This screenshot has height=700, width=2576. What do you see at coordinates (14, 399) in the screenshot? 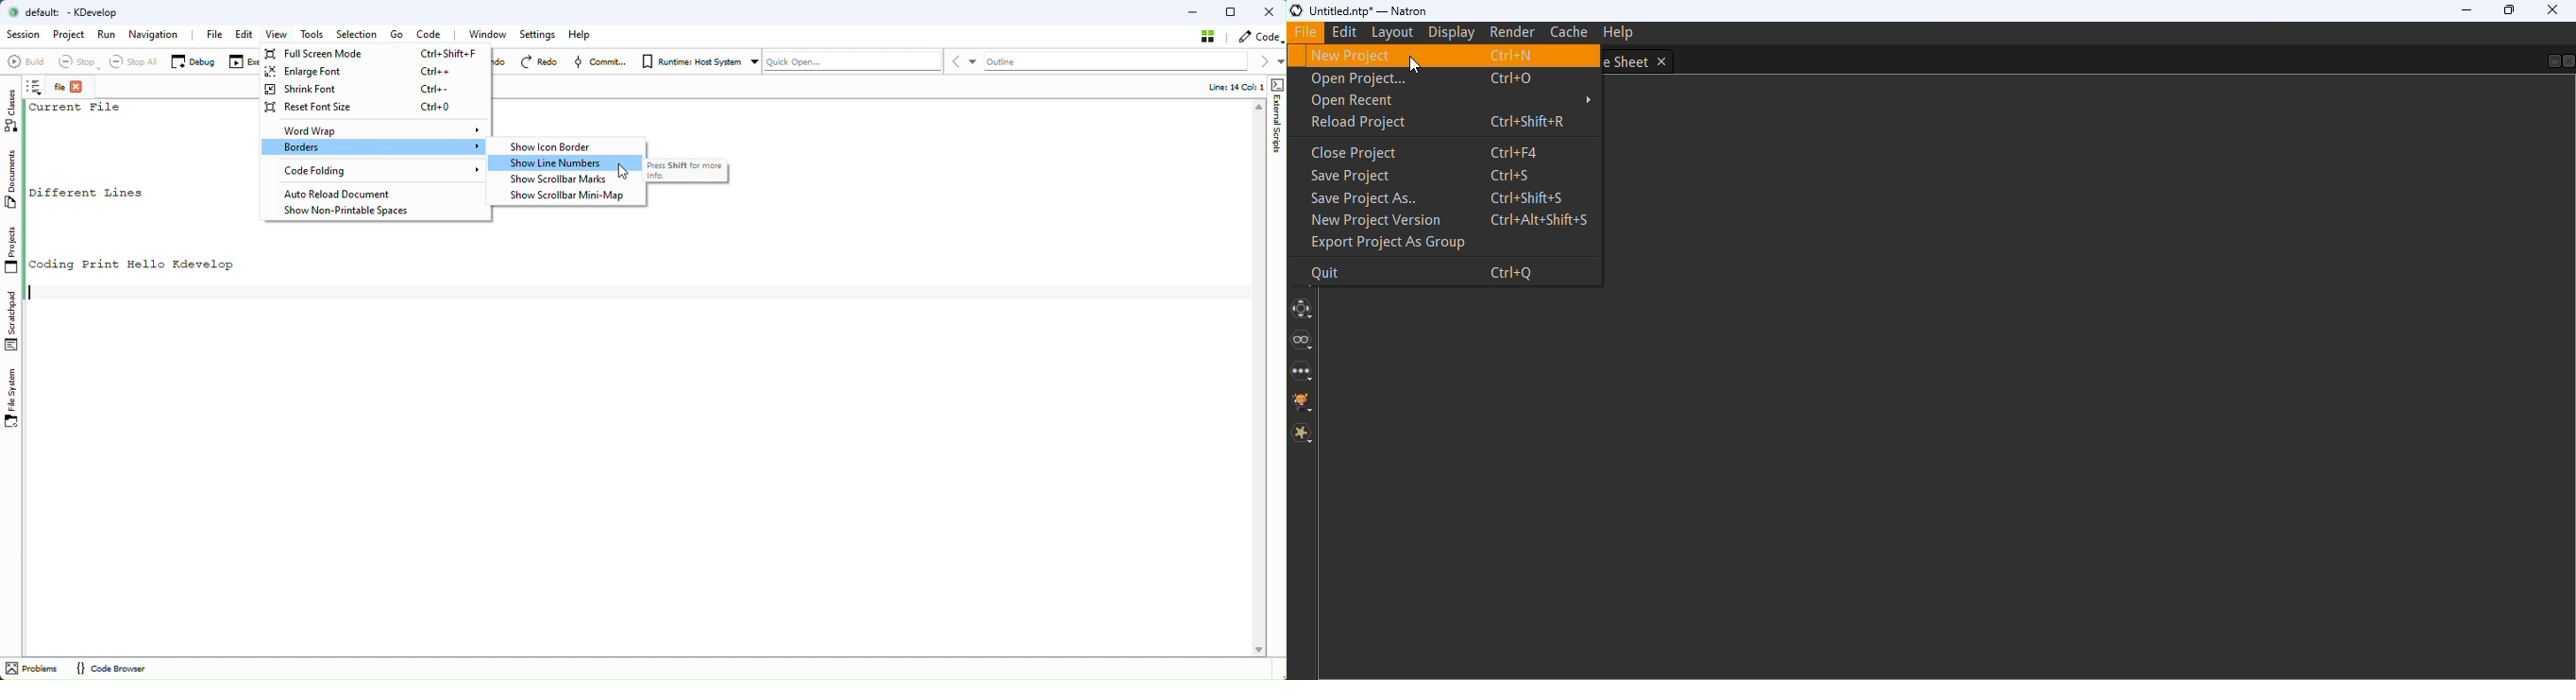
I see `File System` at bounding box center [14, 399].